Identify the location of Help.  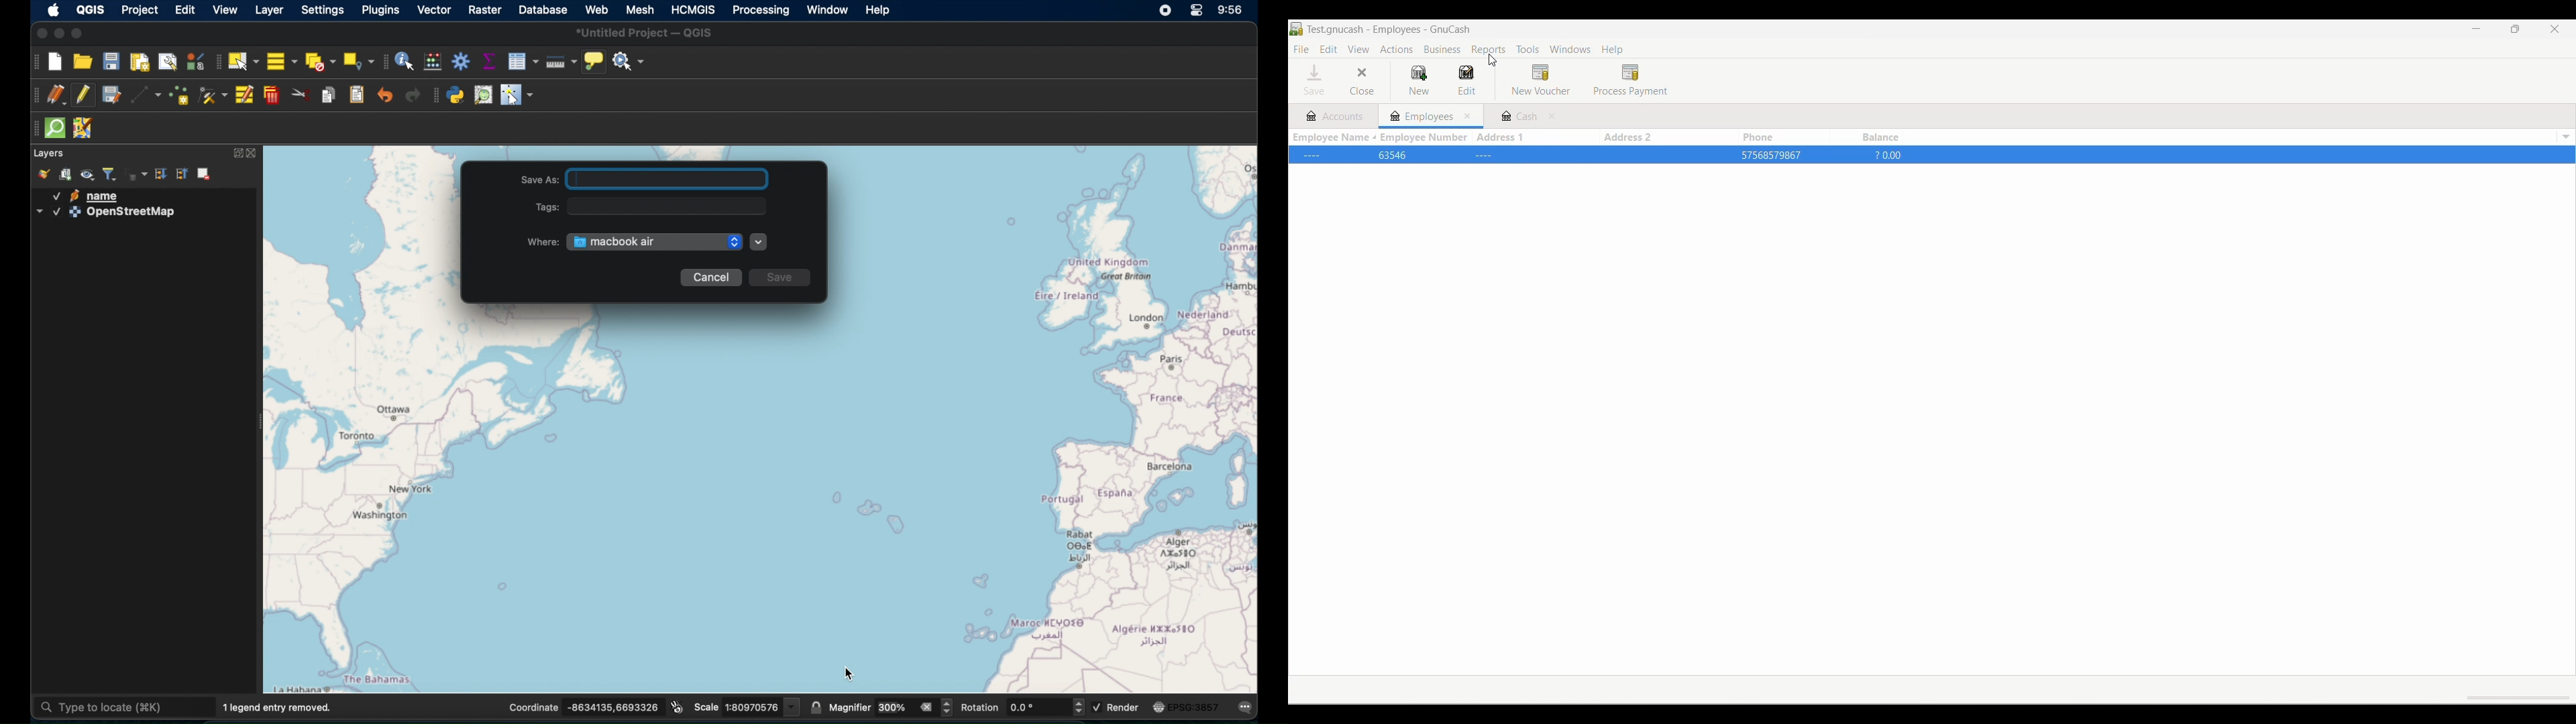
(1612, 50).